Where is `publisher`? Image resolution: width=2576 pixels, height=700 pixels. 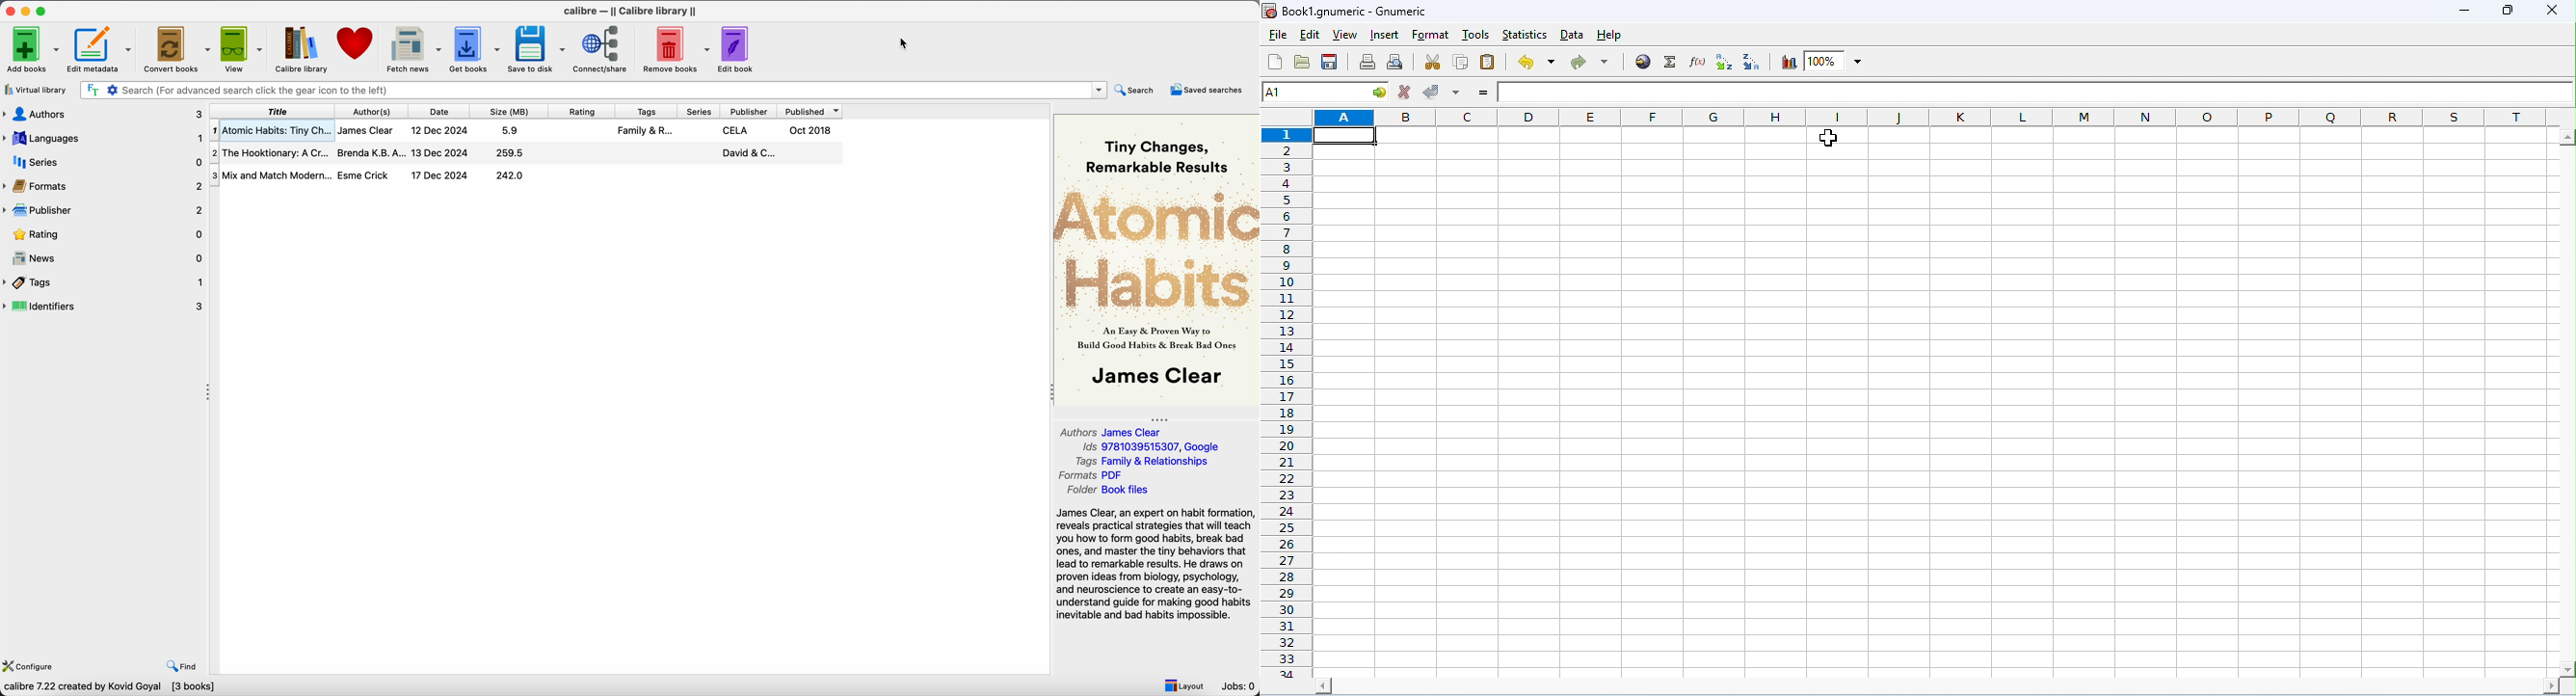 publisher is located at coordinates (102, 210).